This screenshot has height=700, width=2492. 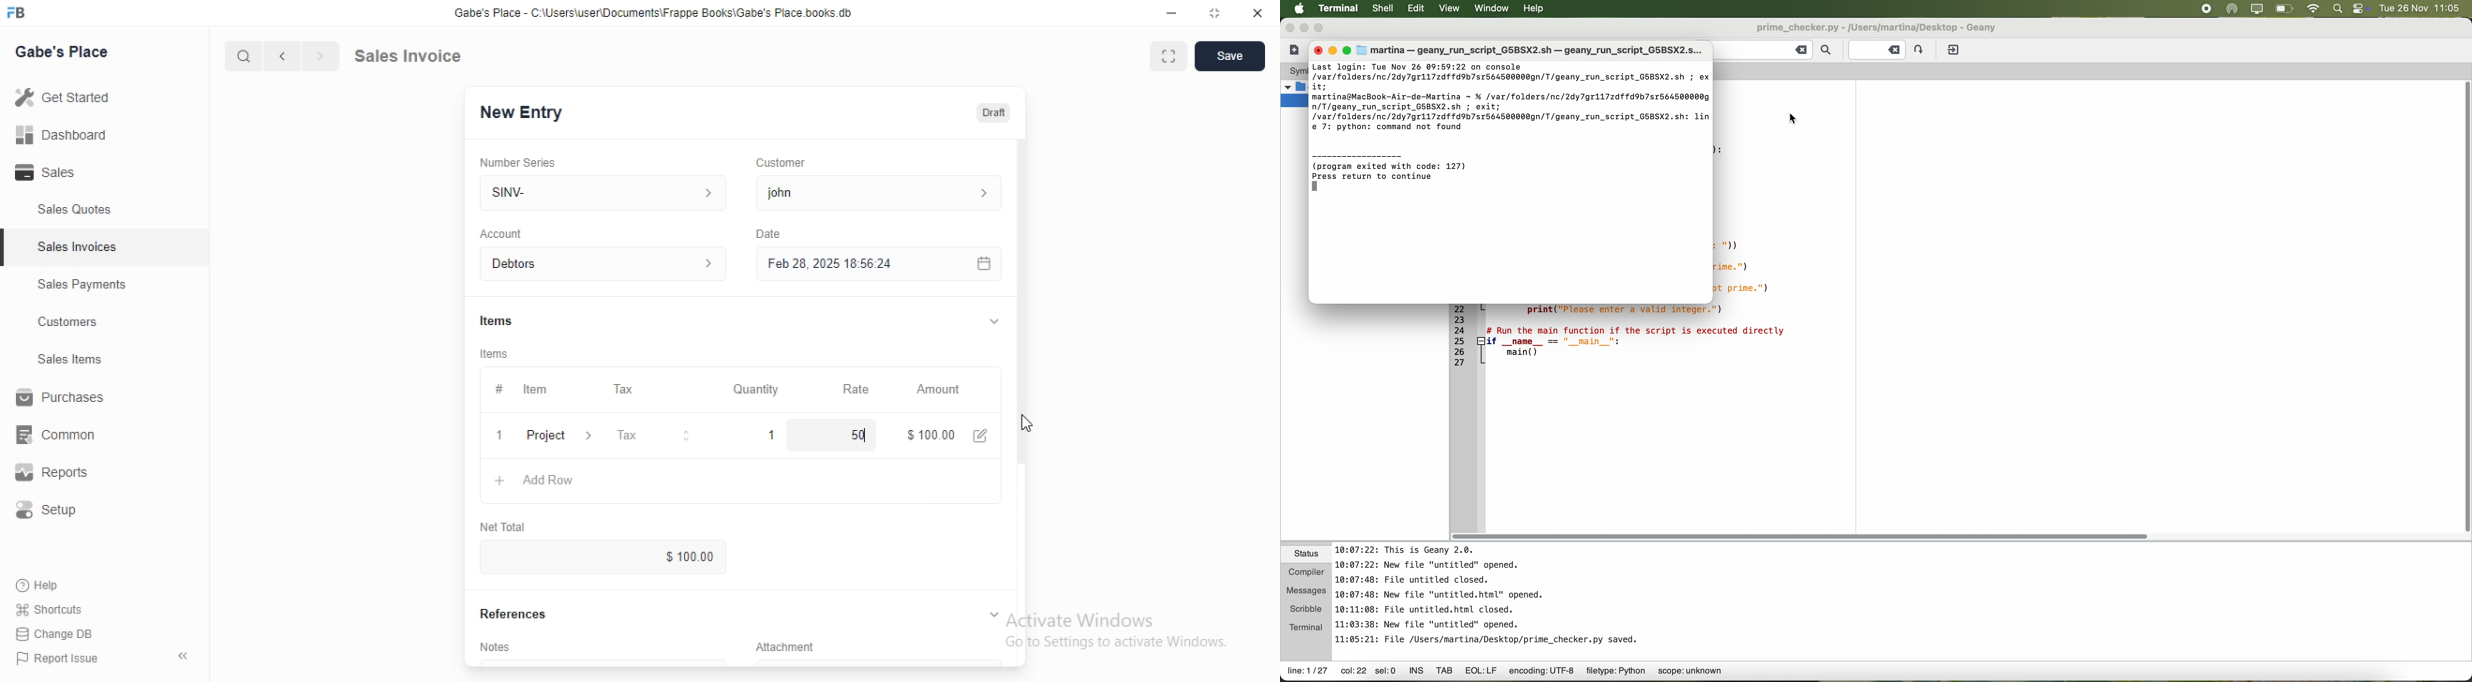 What do you see at coordinates (499, 435) in the screenshot?
I see `1` at bounding box center [499, 435].